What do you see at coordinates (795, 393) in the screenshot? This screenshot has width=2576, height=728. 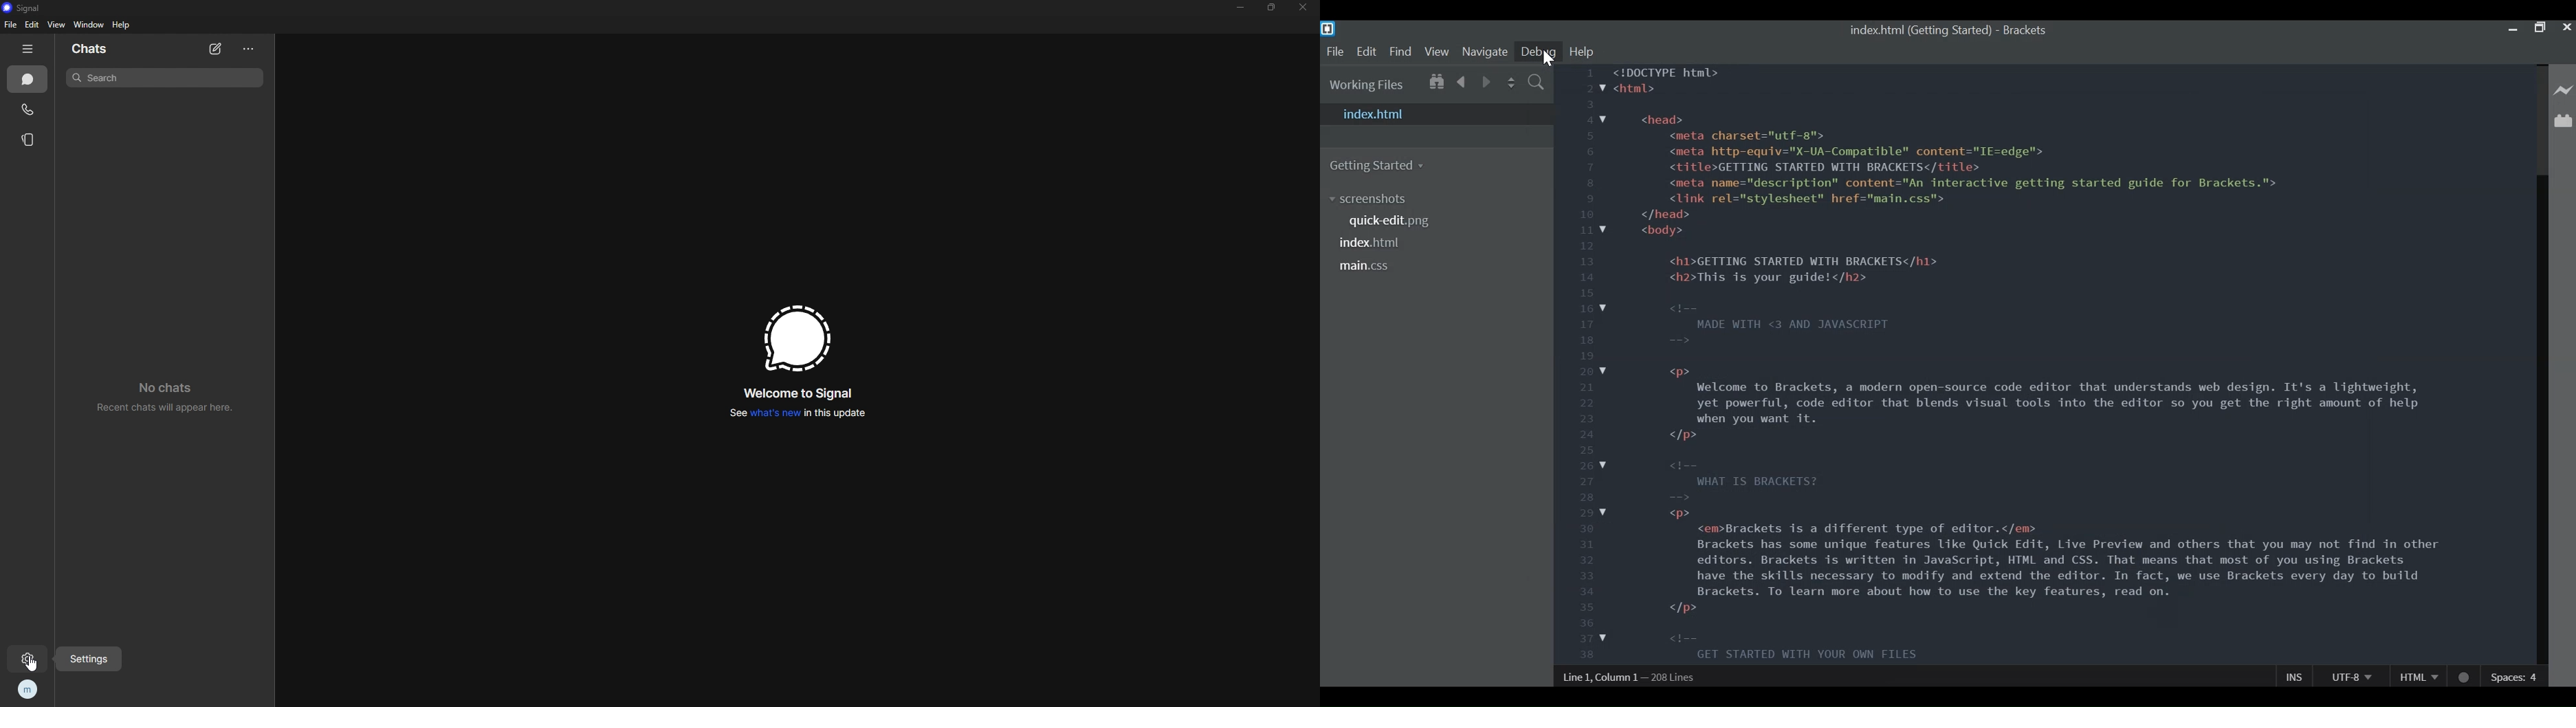 I see `welcome` at bounding box center [795, 393].